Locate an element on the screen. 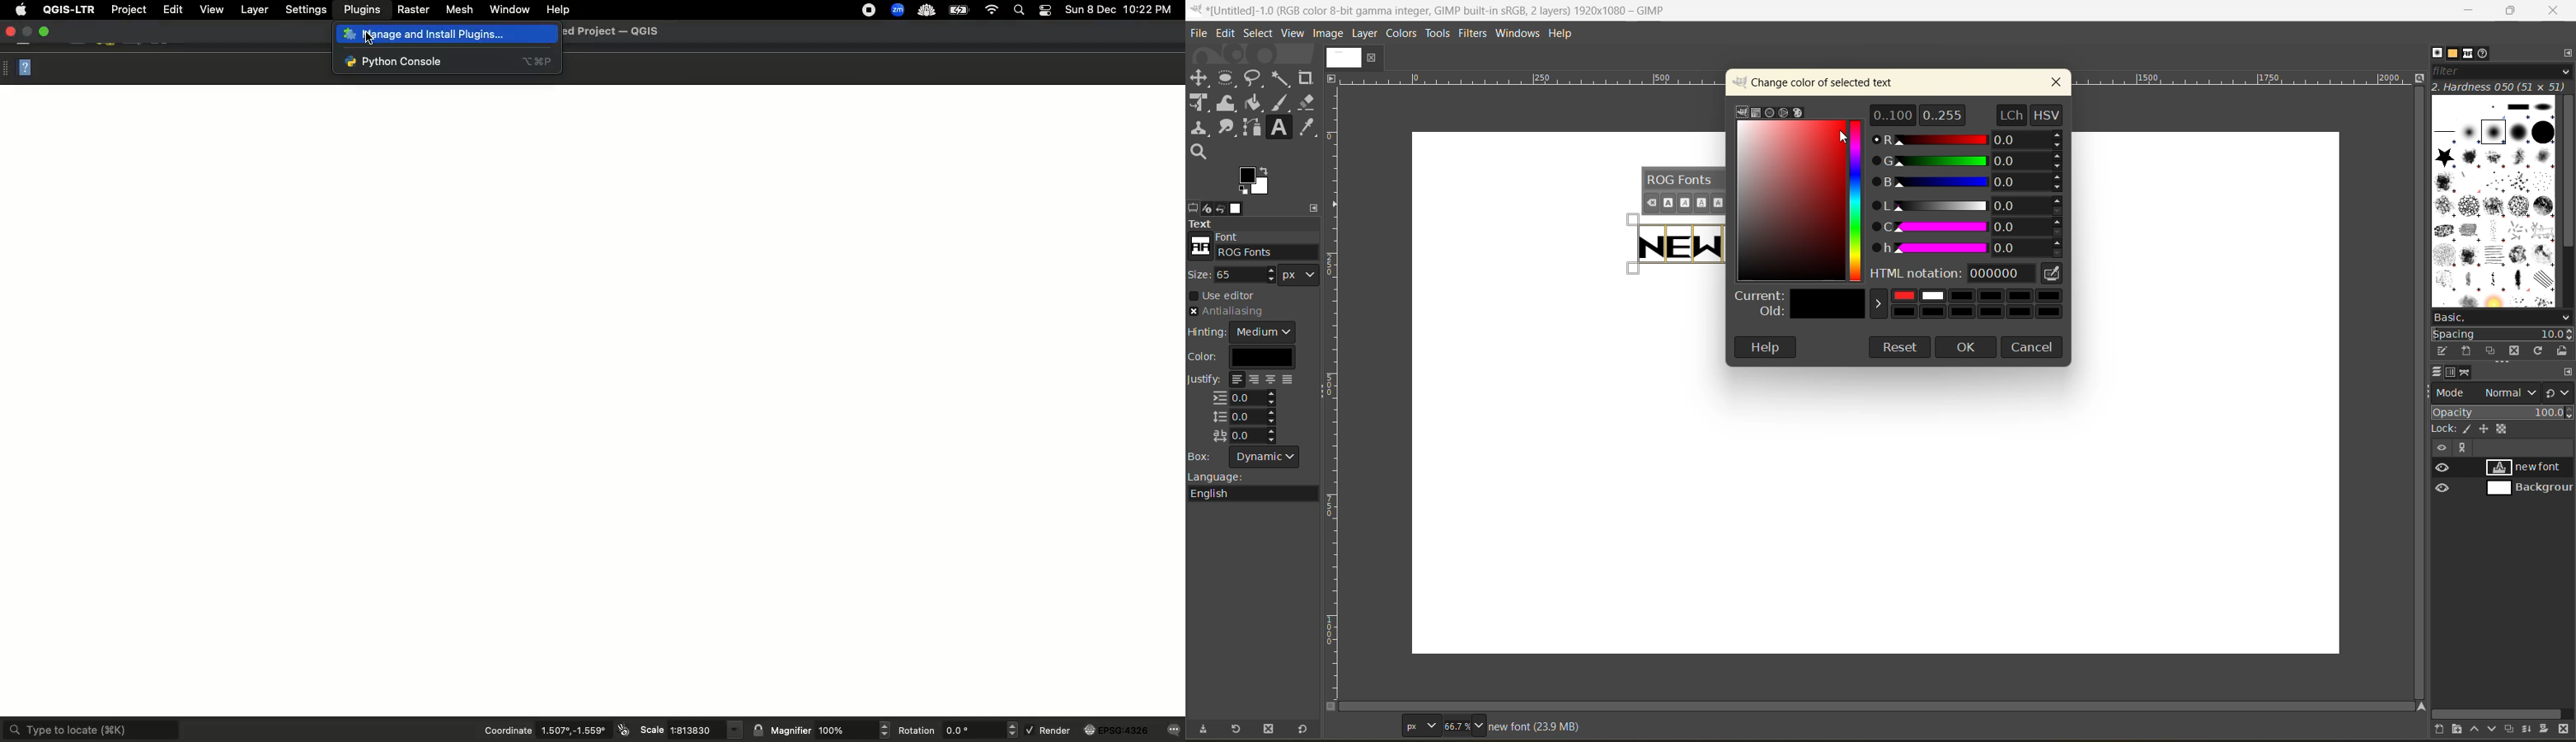 The image size is (2576, 756). Mesh is located at coordinates (459, 10).